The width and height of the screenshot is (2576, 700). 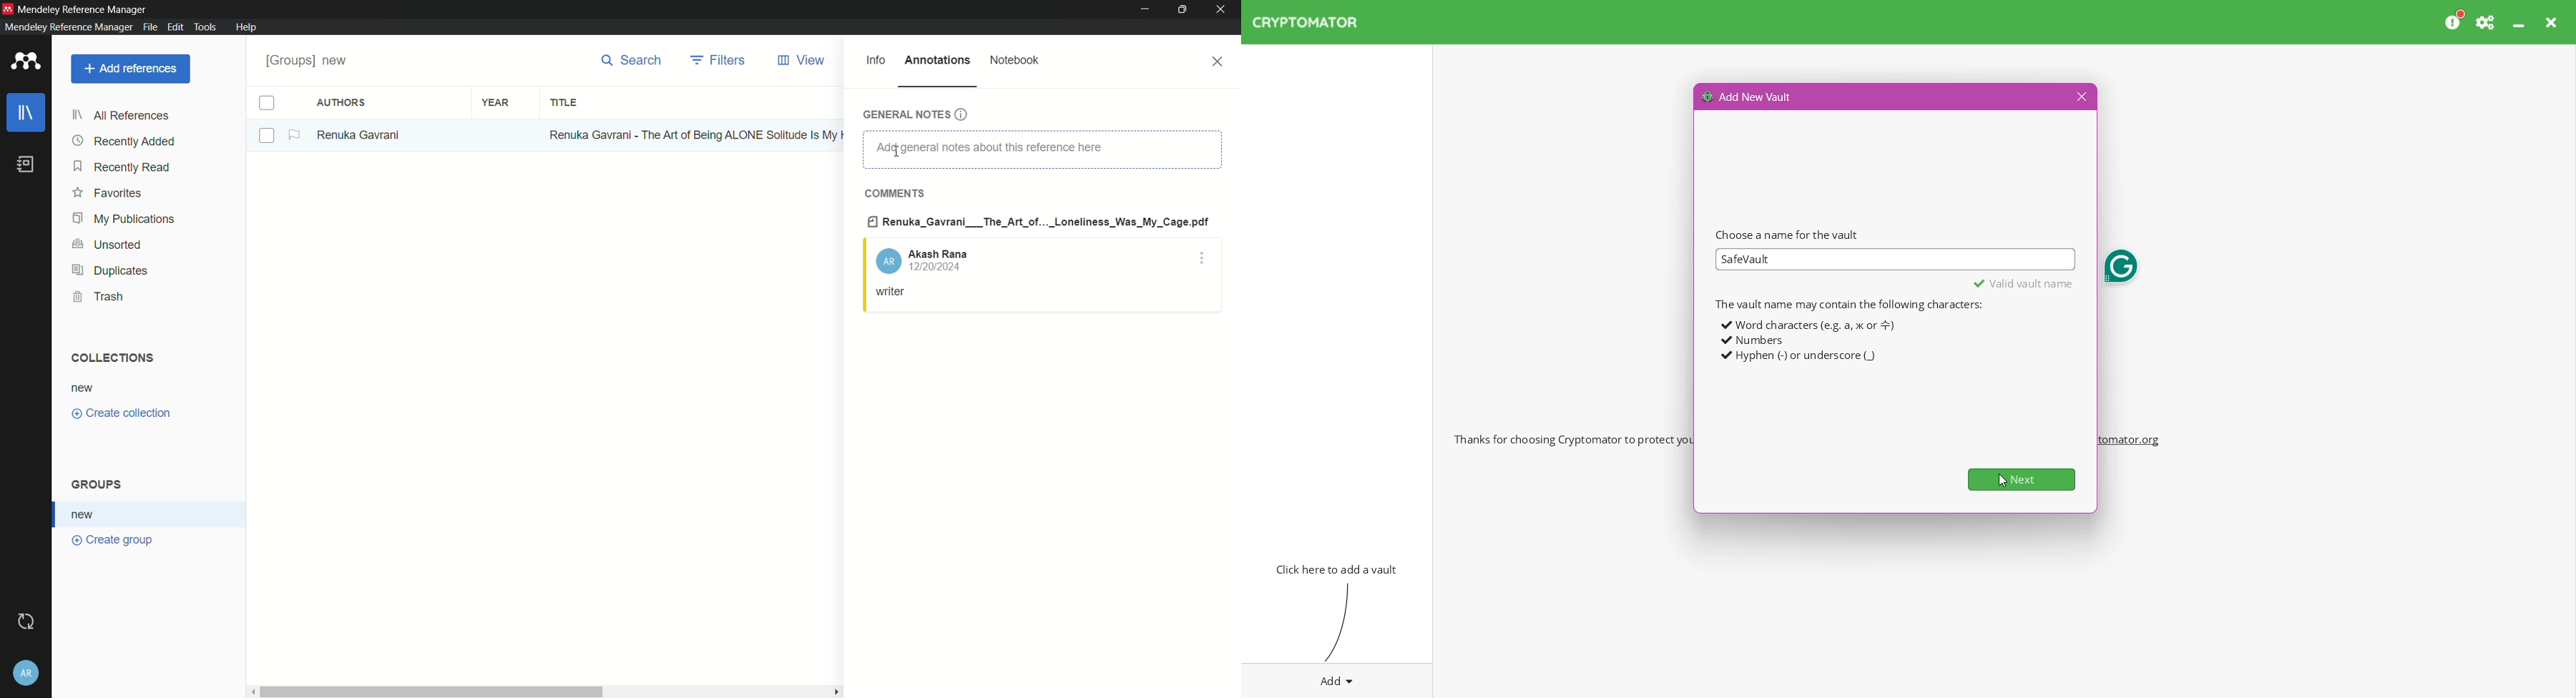 What do you see at coordinates (1037, 222) in the screenshot?
I see `Renuka Gavrani The Art of Loneliness Was My Cage.pdf` at bounding box center [1037, 222].